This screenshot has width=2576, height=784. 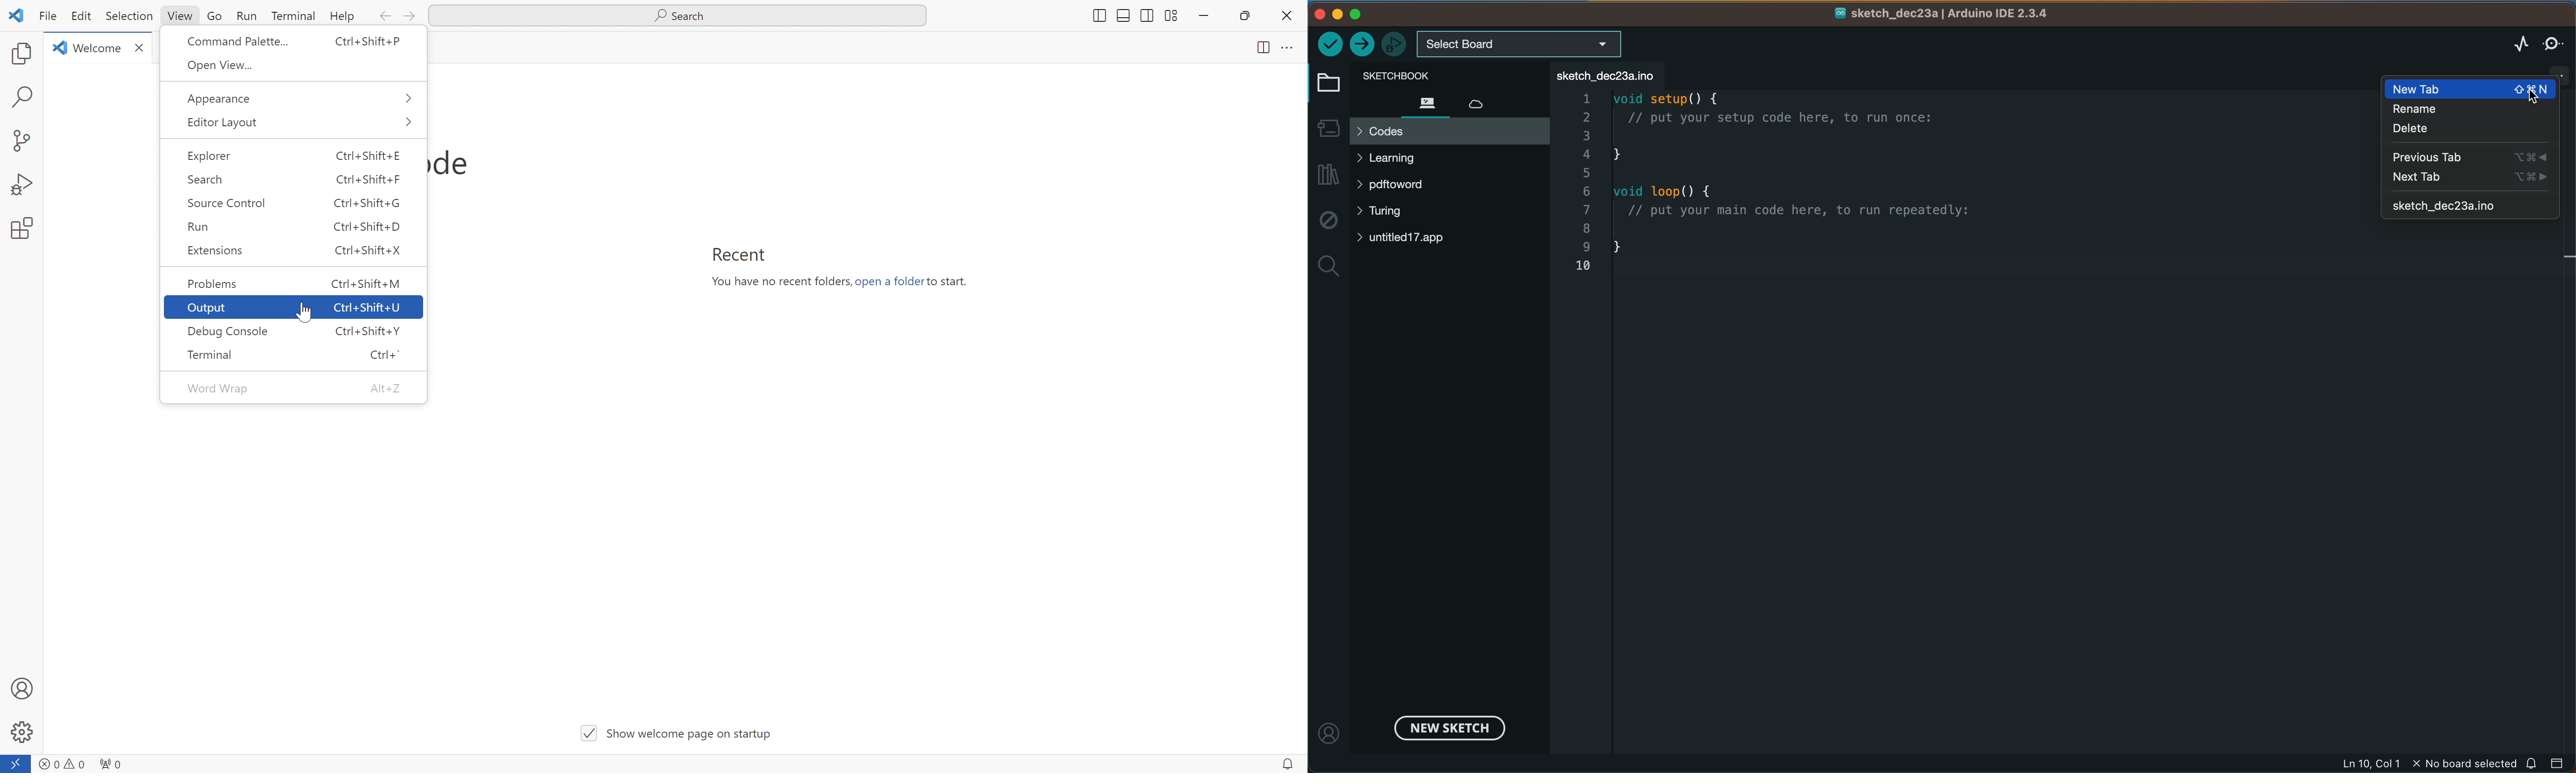 I want to click on logo, so click(x=19, y=16).